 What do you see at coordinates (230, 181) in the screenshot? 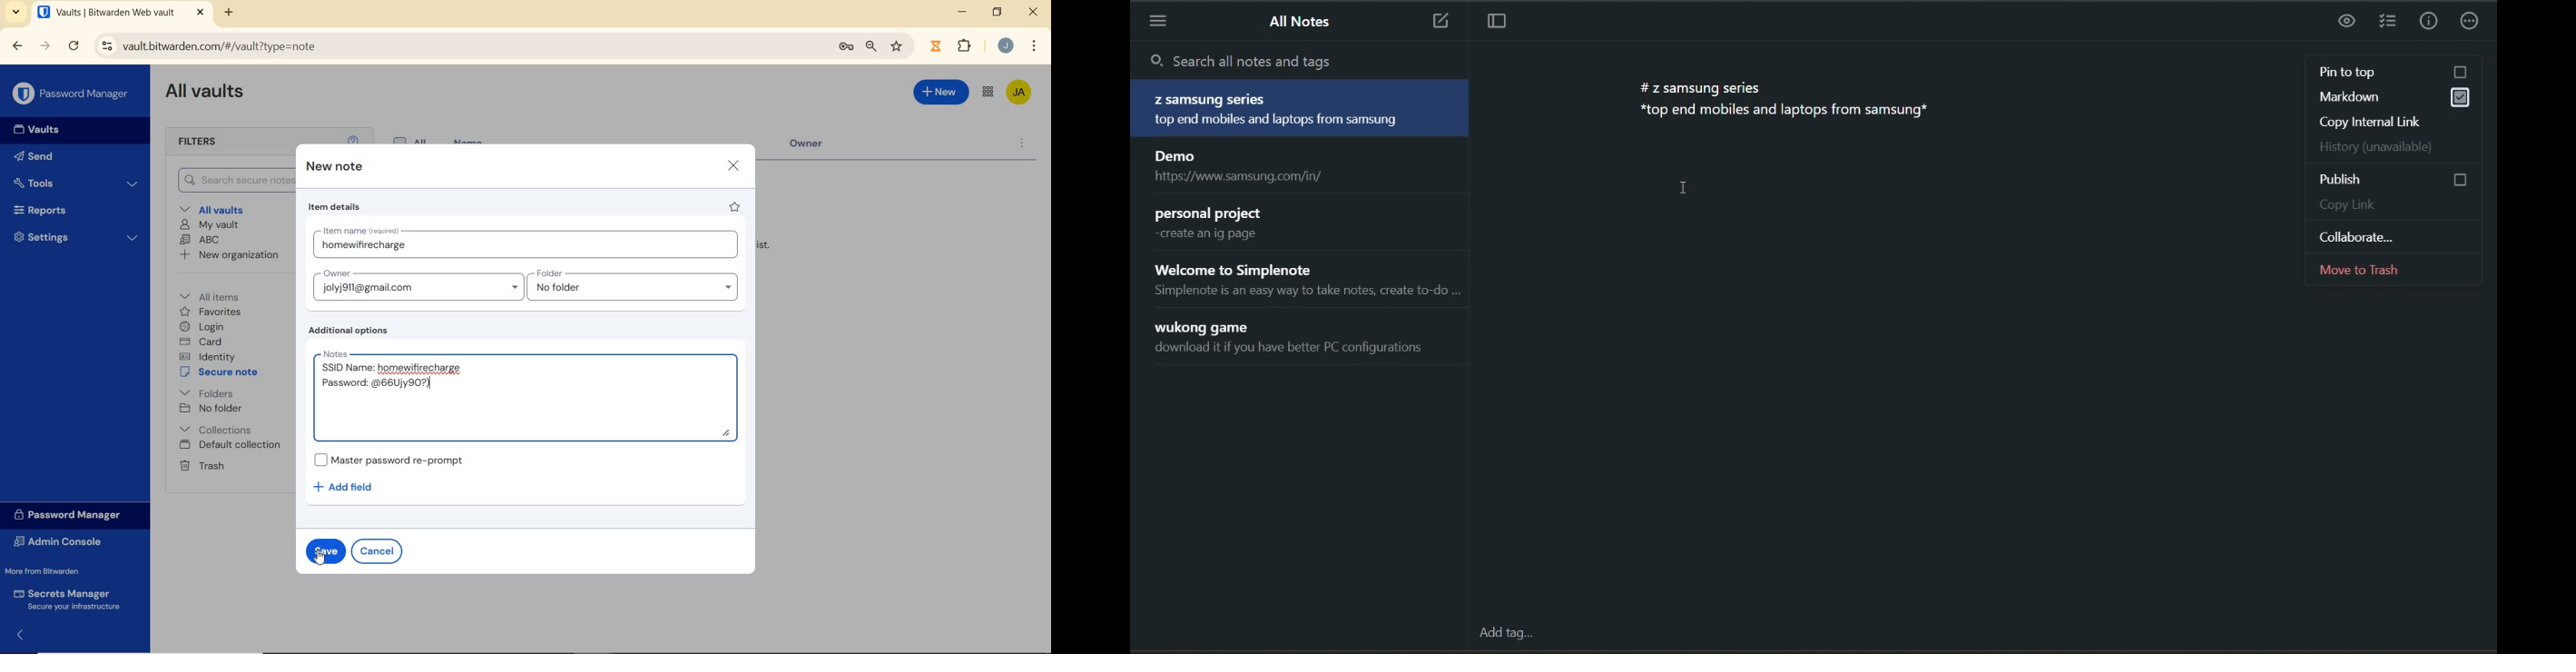
I see `Search Vault` at bounding box center [230, 181].